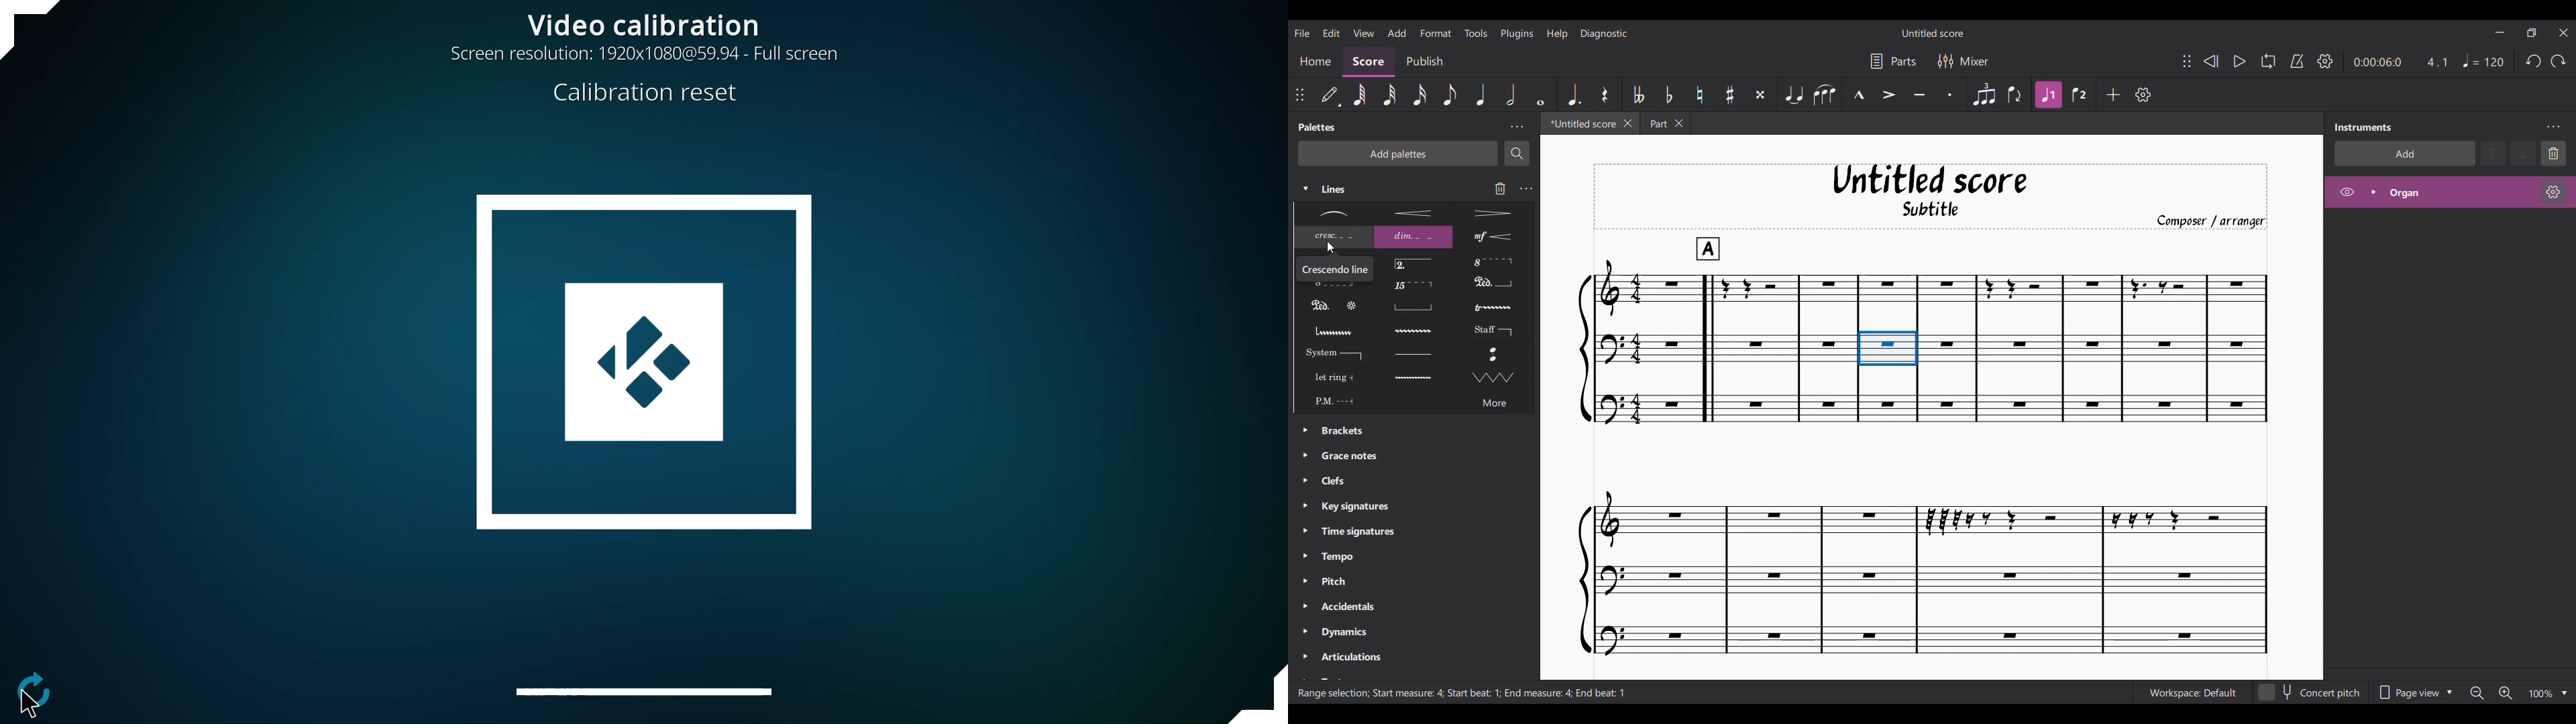  I want to click on Earlier tab, so click(1665, 123).